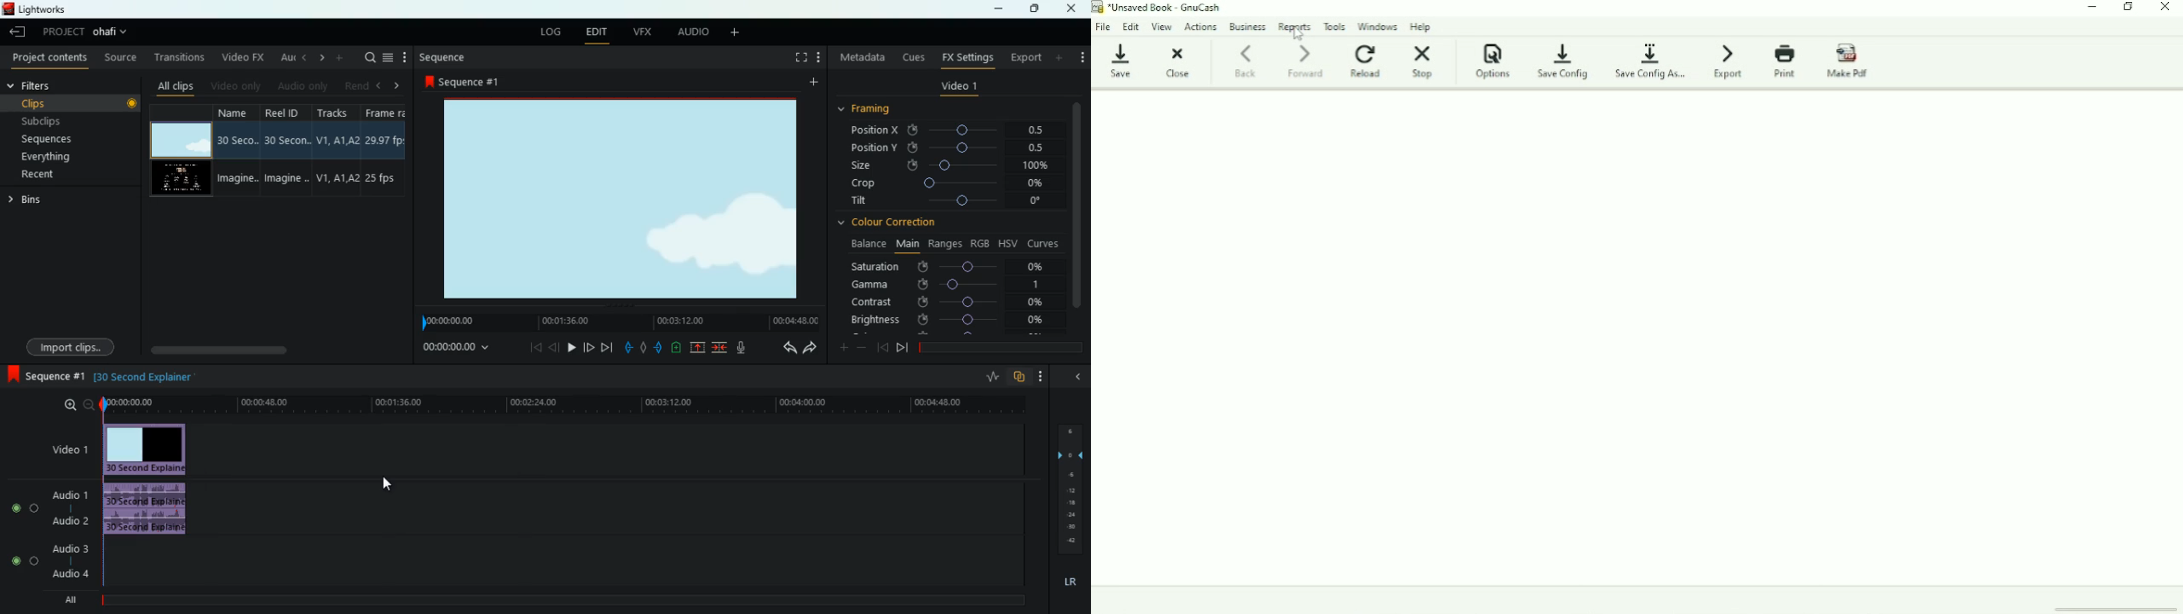 The image size is (2184, 616). Describe the element at coordinates (177, 56) in the screenshot. I see `transitions` at that location.